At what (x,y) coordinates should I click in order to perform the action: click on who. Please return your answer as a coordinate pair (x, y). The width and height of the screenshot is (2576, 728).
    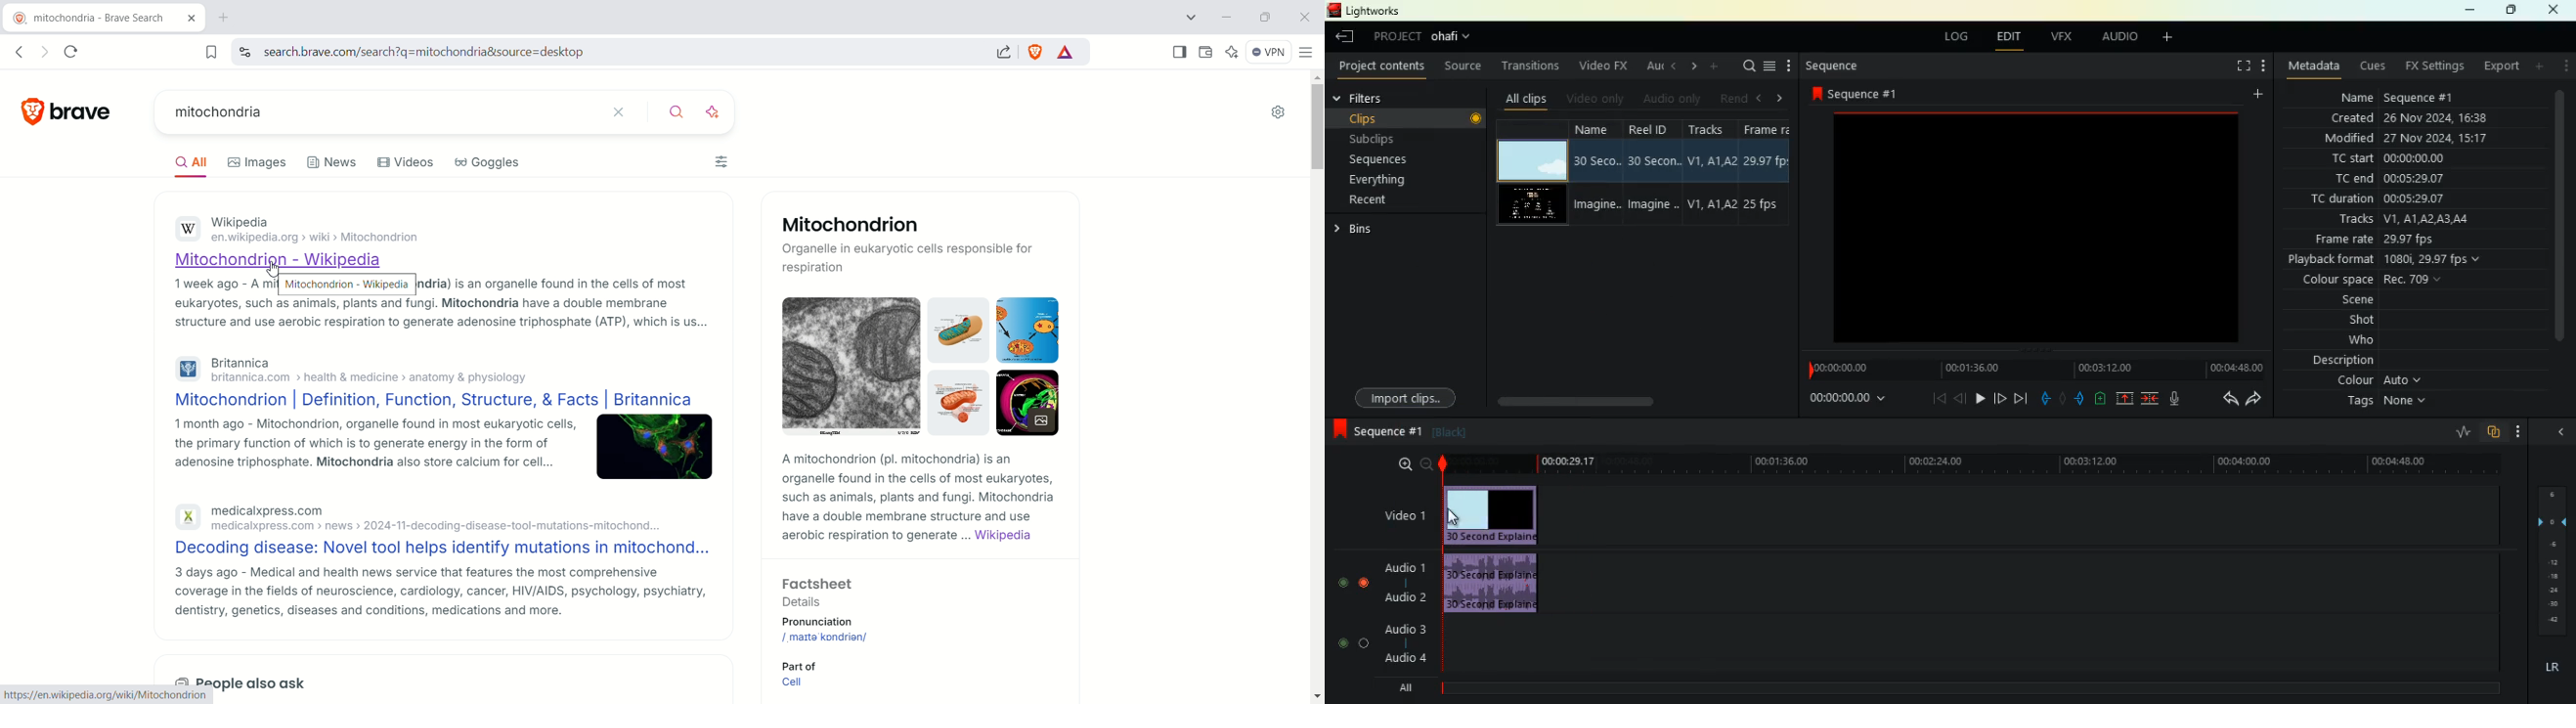
    Looking at the image, I should click on (2349, 341).